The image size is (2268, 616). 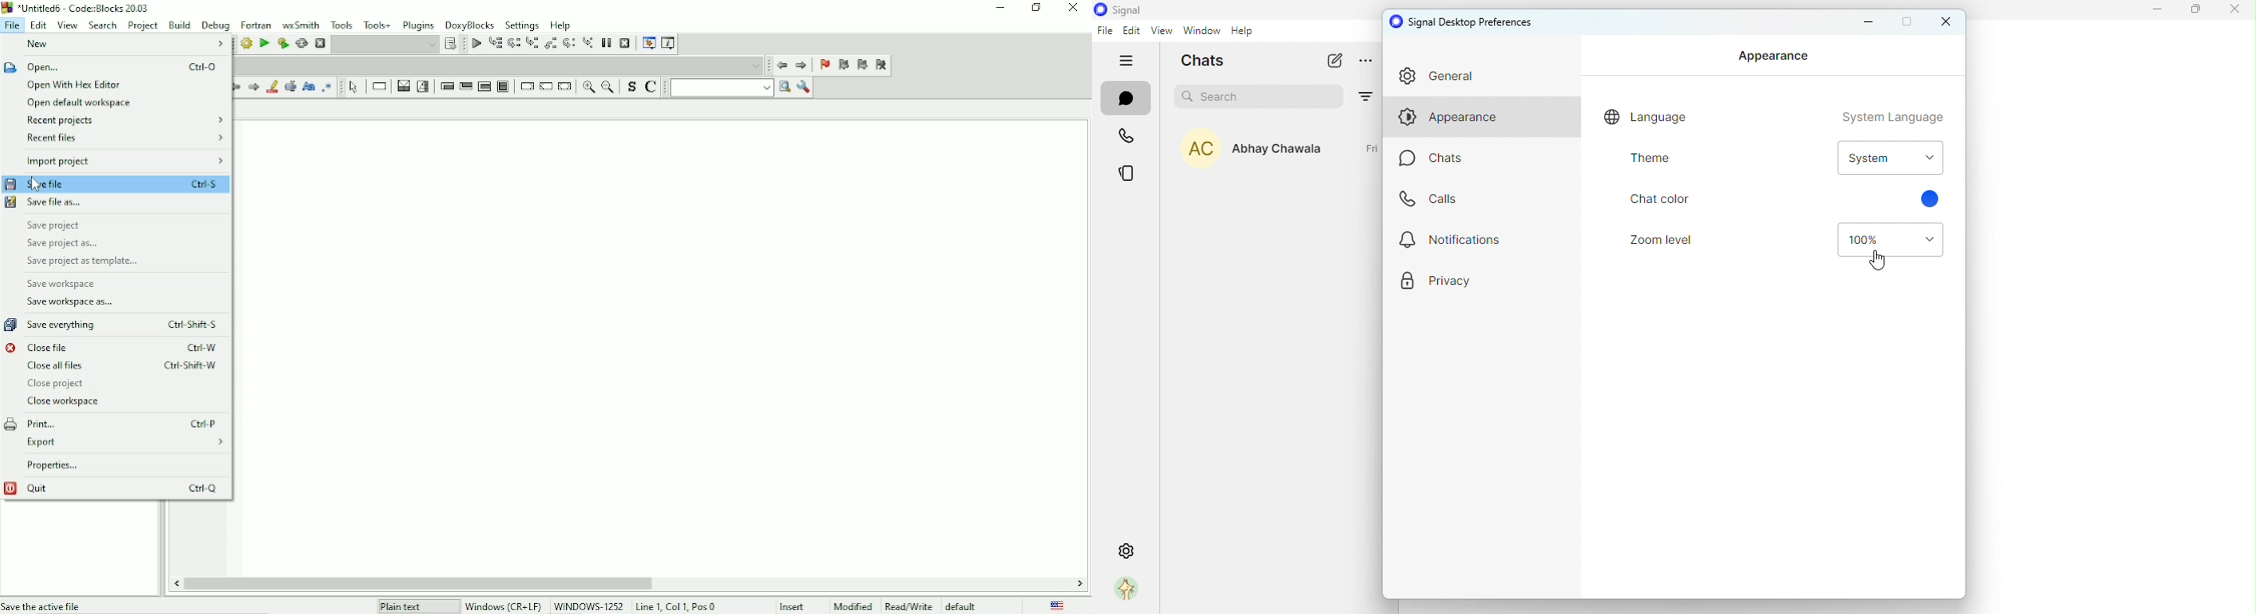 What do you see at coordinates (62, 384) in the screenshot?
I see `Close project` at bounding box center [62, 384].